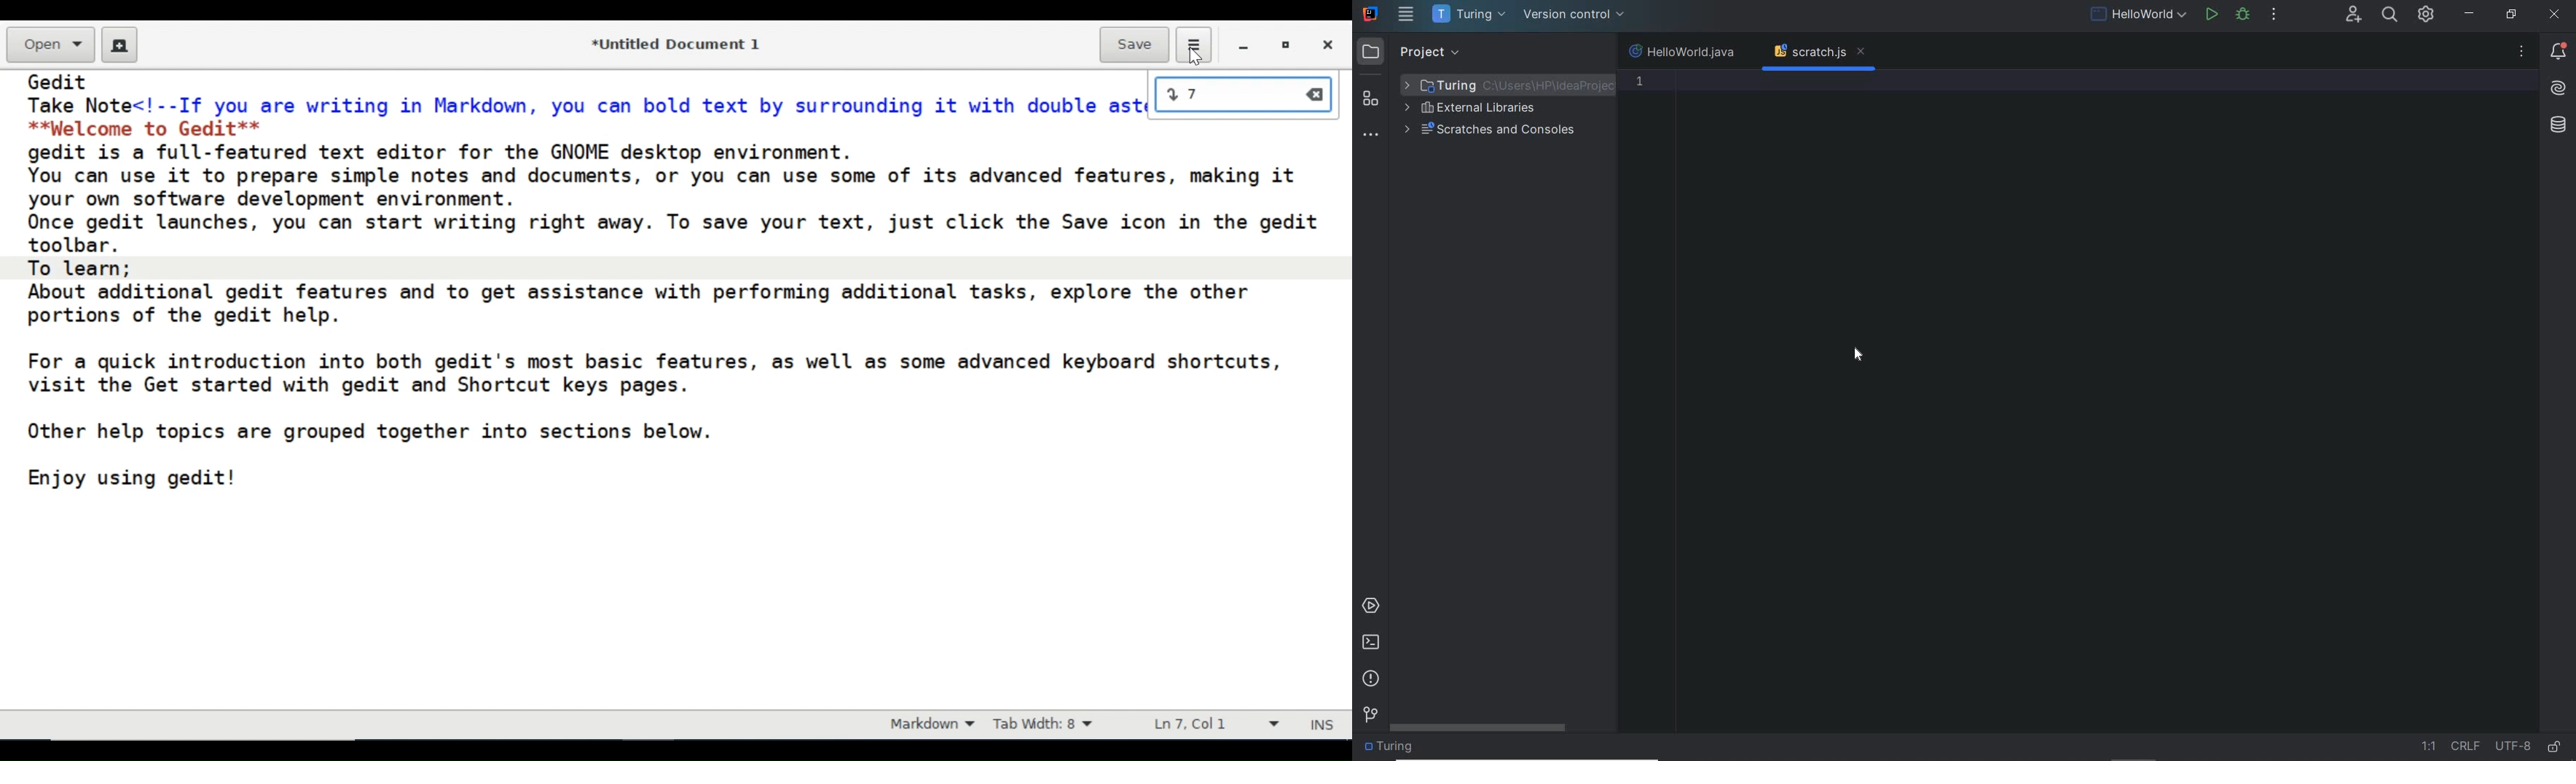 This screenshot has height=784, width=2576. I want to click on Markdown, so click(928, 725).